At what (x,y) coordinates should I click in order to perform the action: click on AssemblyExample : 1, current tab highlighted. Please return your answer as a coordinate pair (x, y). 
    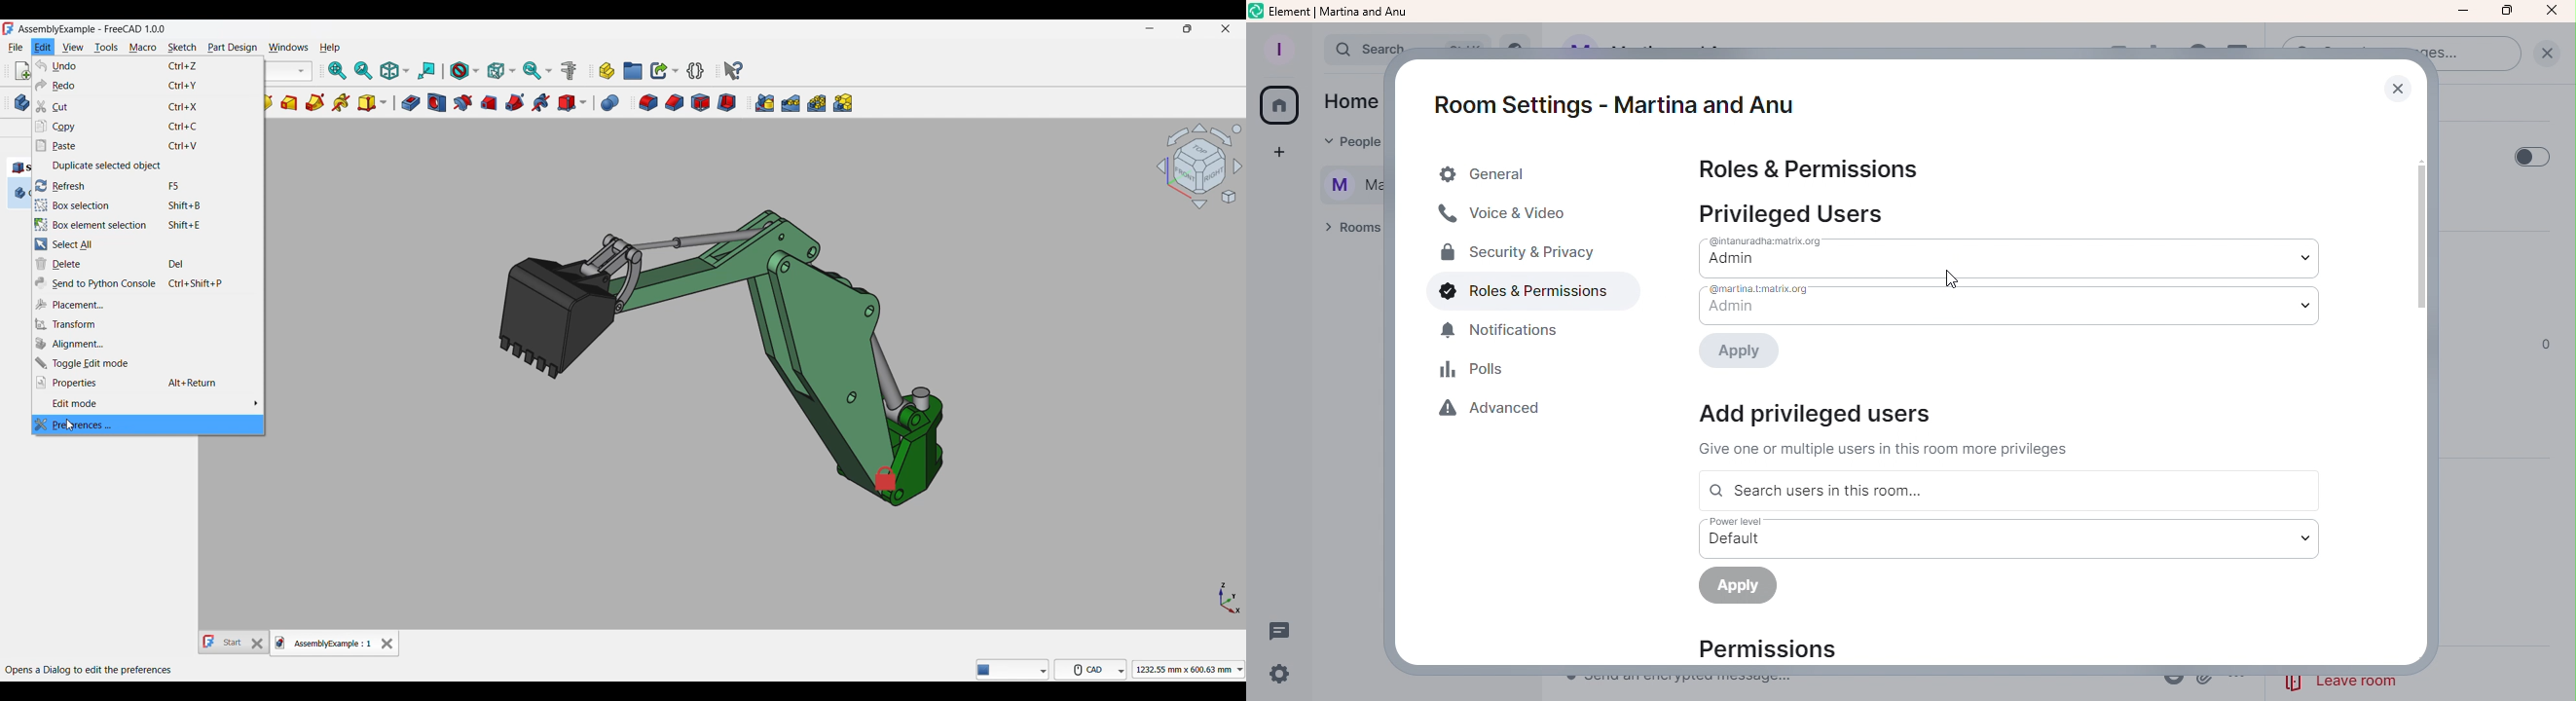
    Looking at the image, I should click on (325, 643).